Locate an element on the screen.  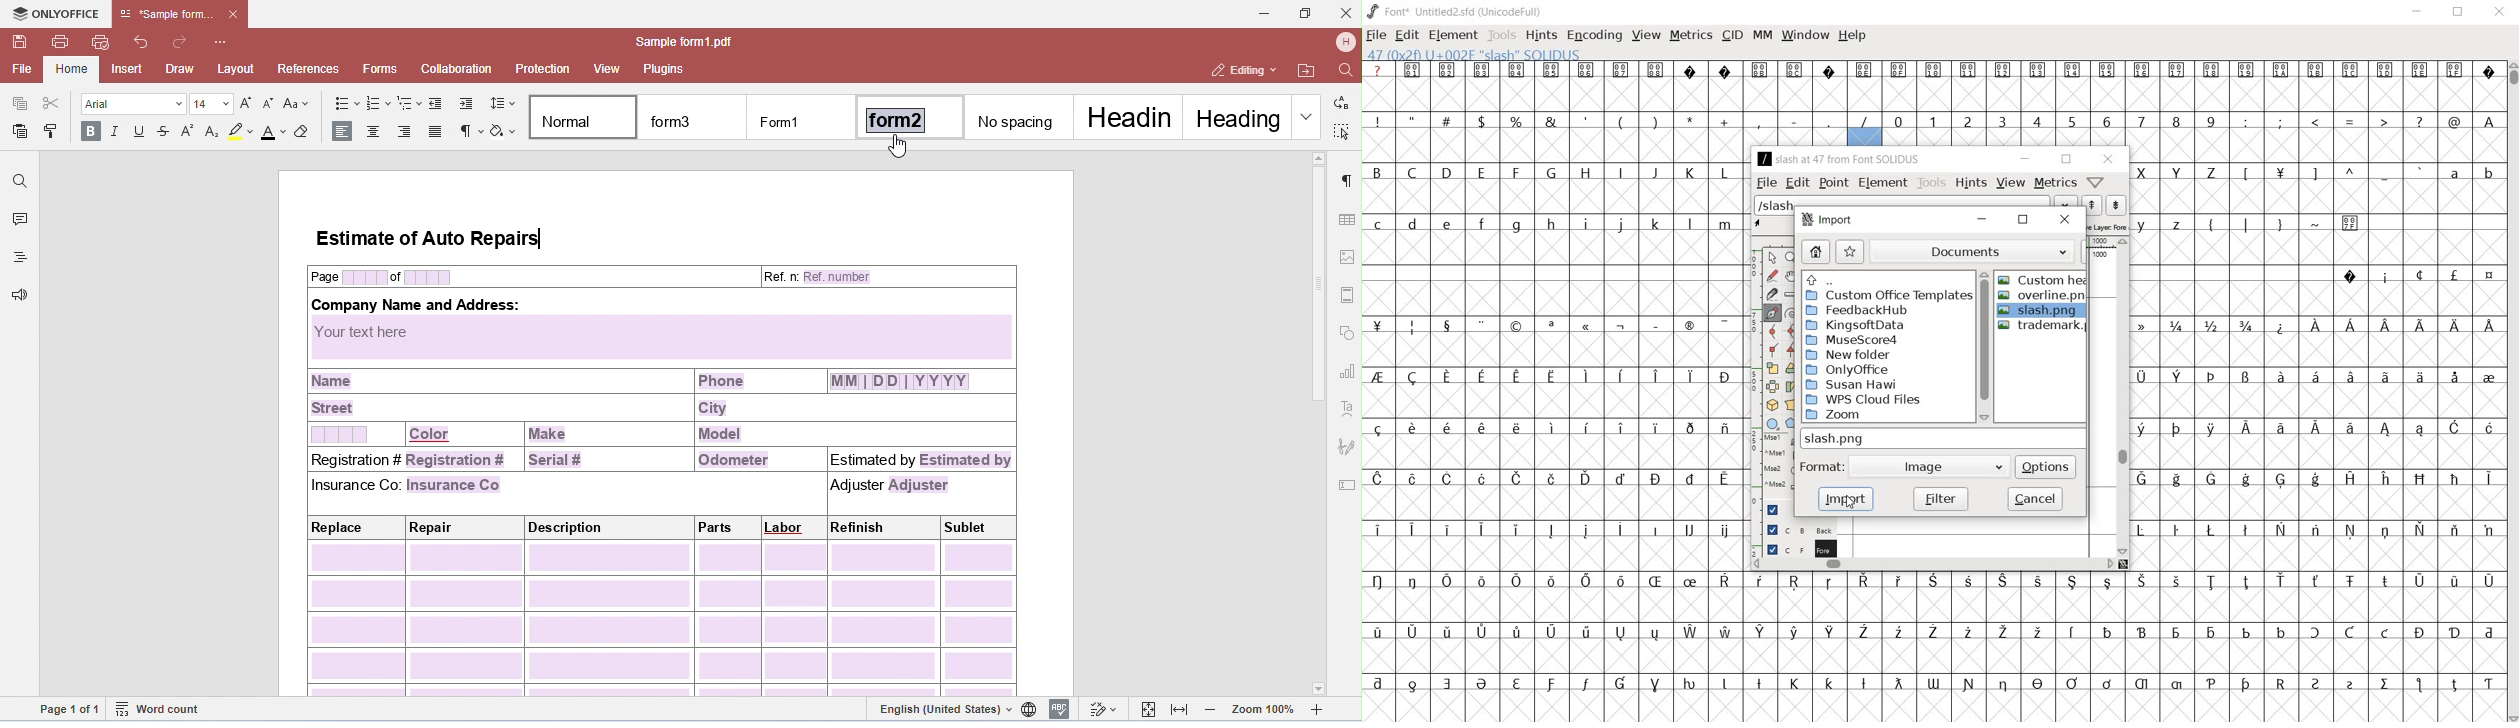
options is located at coordinates (2046, 467).